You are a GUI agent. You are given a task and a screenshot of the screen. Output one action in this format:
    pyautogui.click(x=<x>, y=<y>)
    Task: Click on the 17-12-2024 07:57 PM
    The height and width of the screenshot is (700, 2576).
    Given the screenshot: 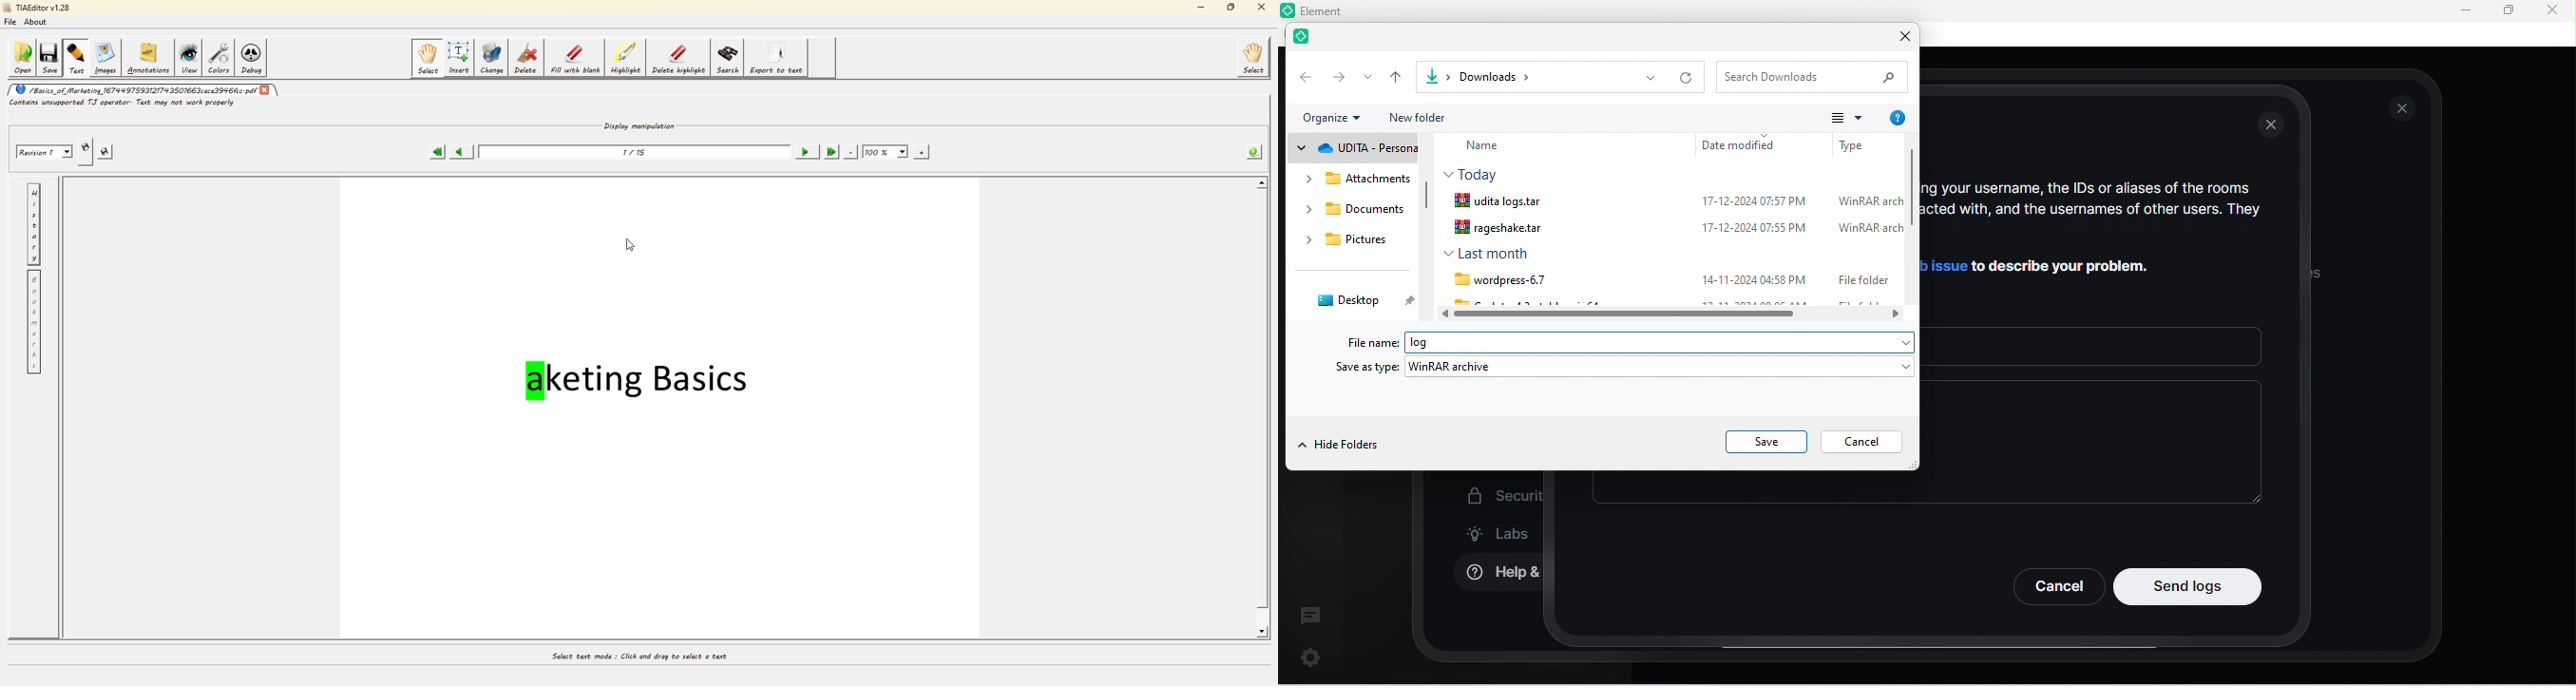 What is the action you would take?
    pyautogui.click(x=1752, y=201)
    